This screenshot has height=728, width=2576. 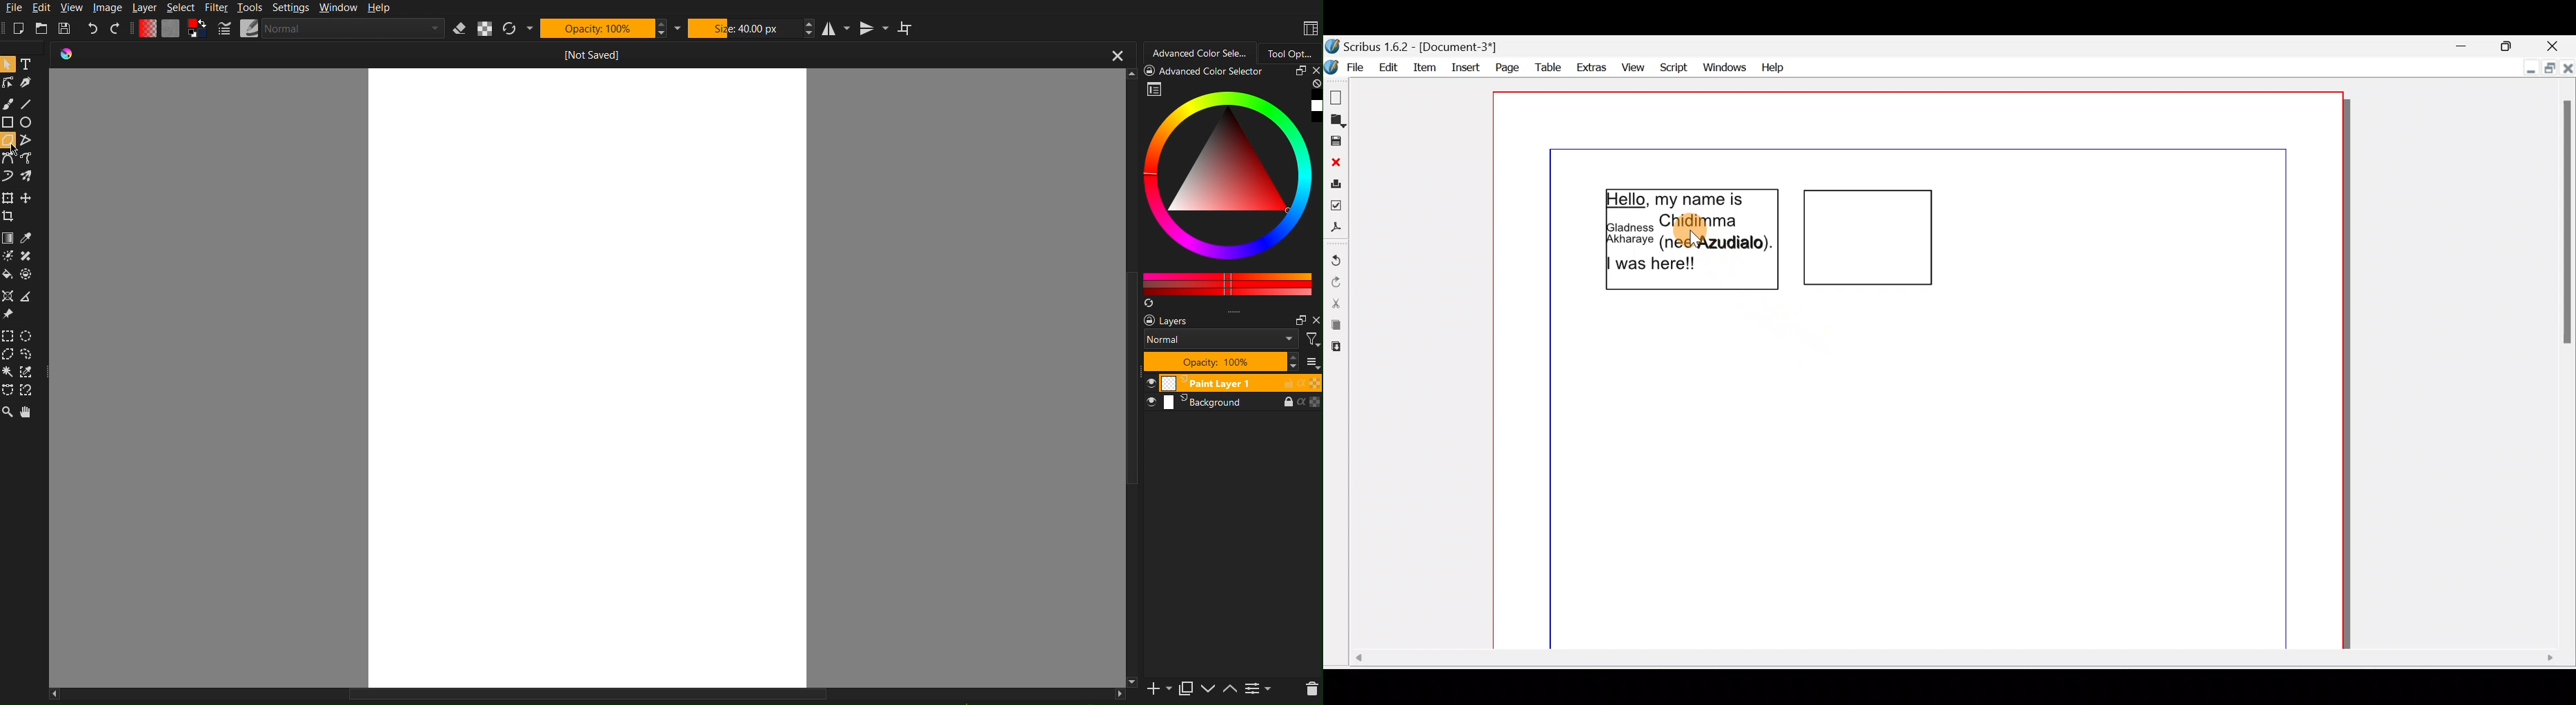 I want to click on polygon tool, so click(x=9, y=140).